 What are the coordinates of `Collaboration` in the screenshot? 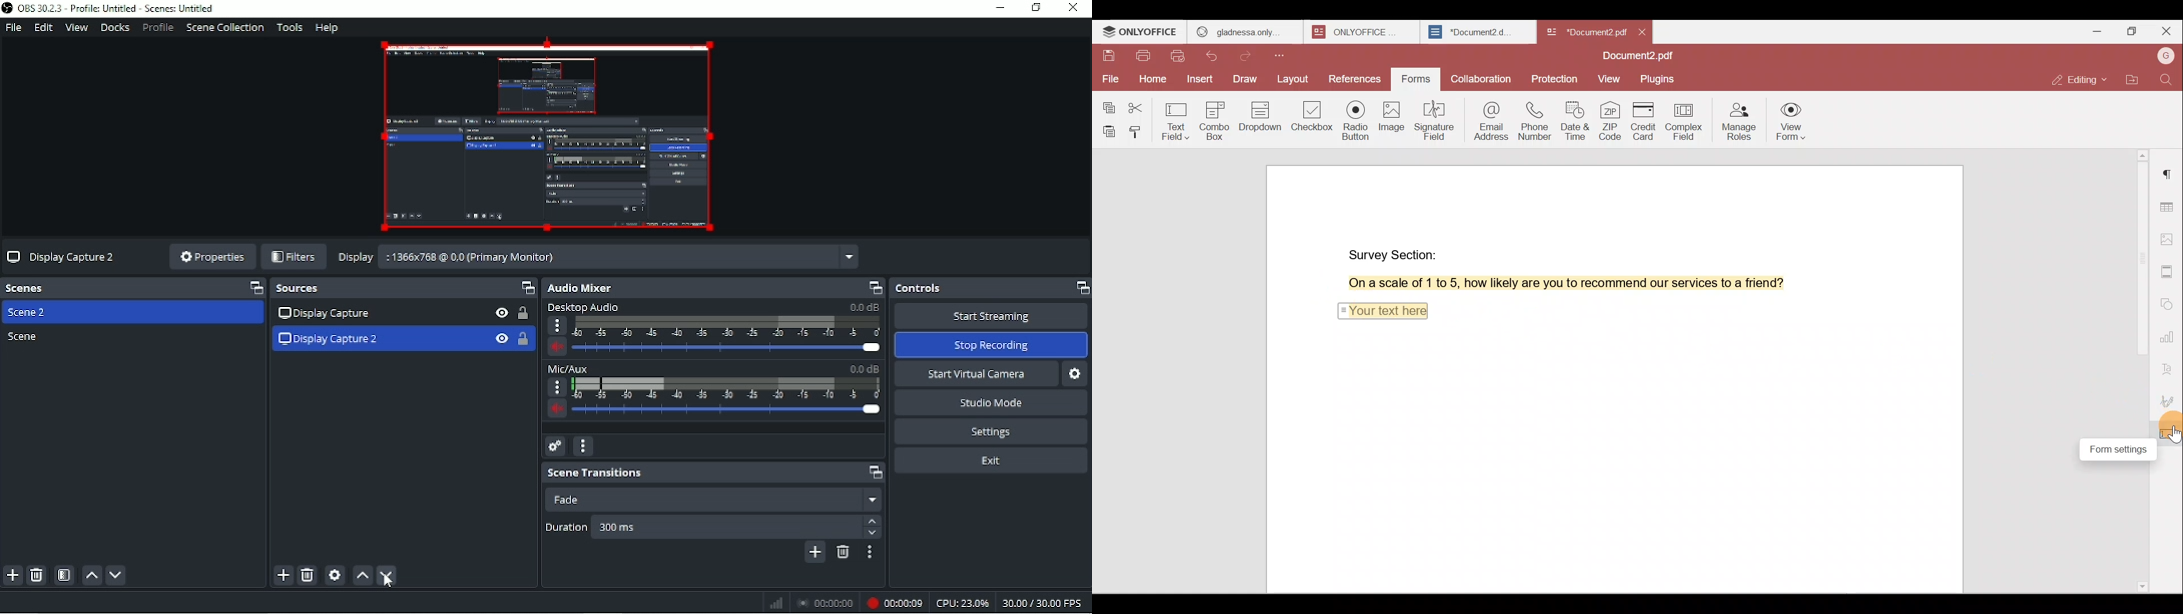 It's located at (1480, 78).